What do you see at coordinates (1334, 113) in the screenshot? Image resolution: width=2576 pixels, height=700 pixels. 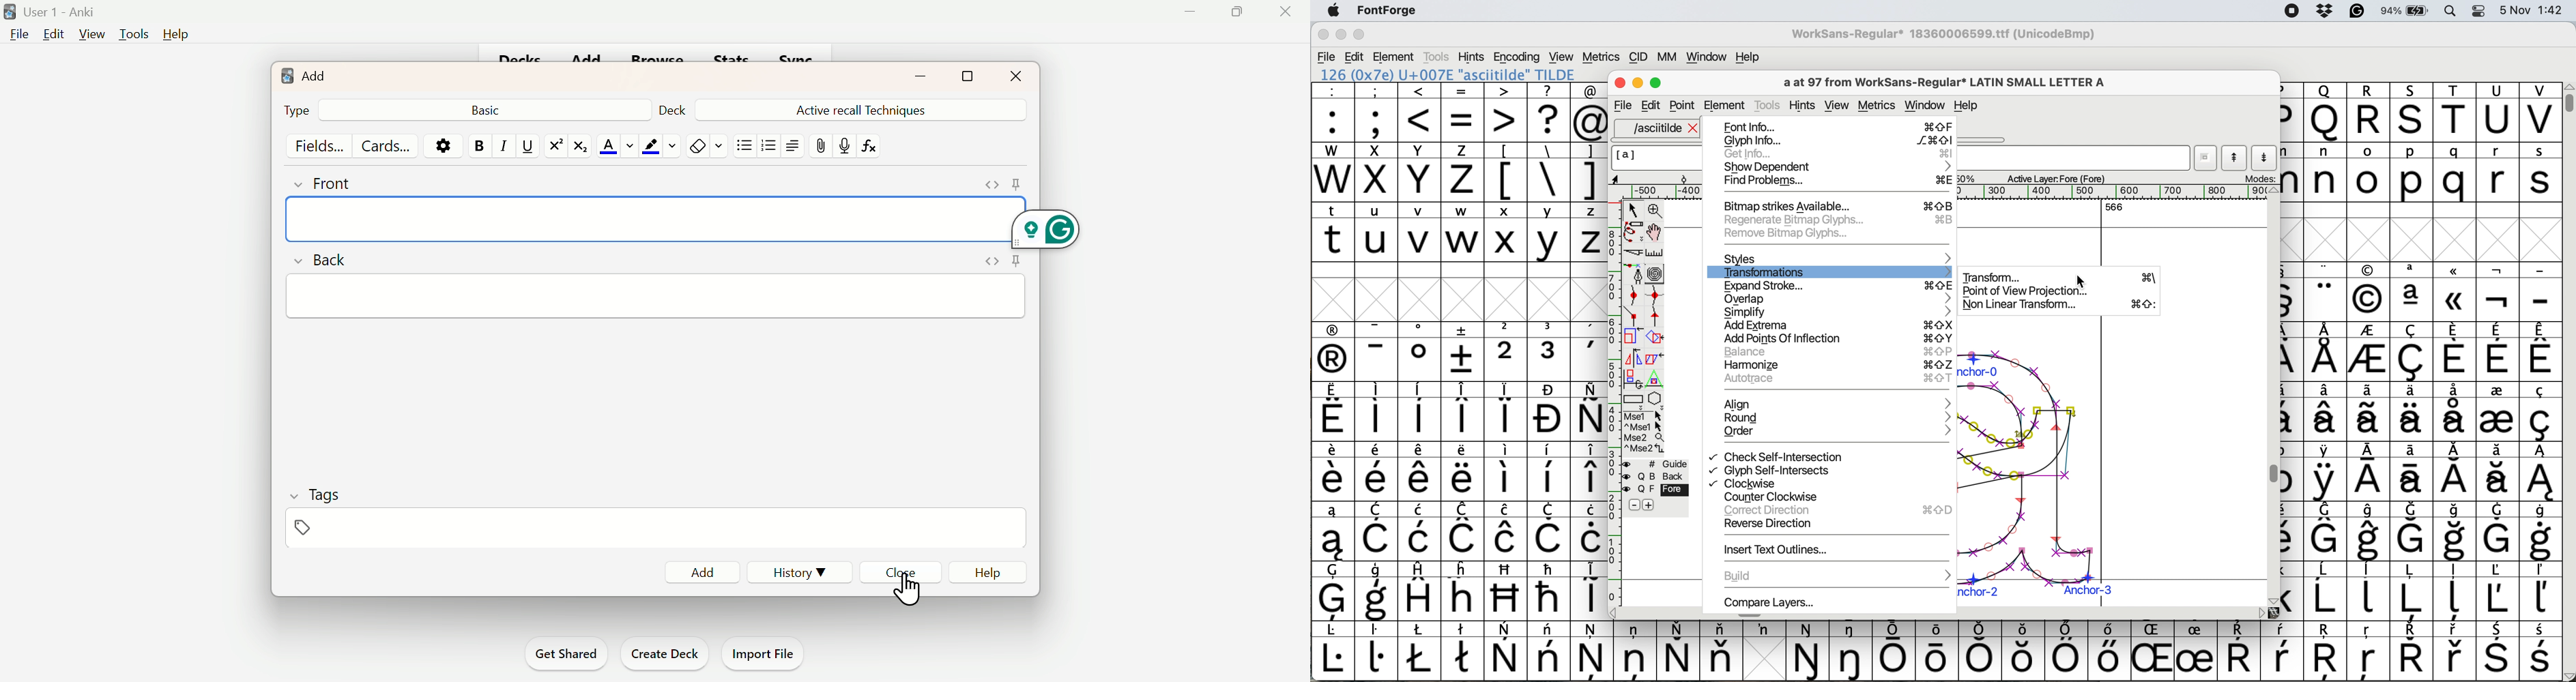 I see `:` at bounding box center [1334, 113].